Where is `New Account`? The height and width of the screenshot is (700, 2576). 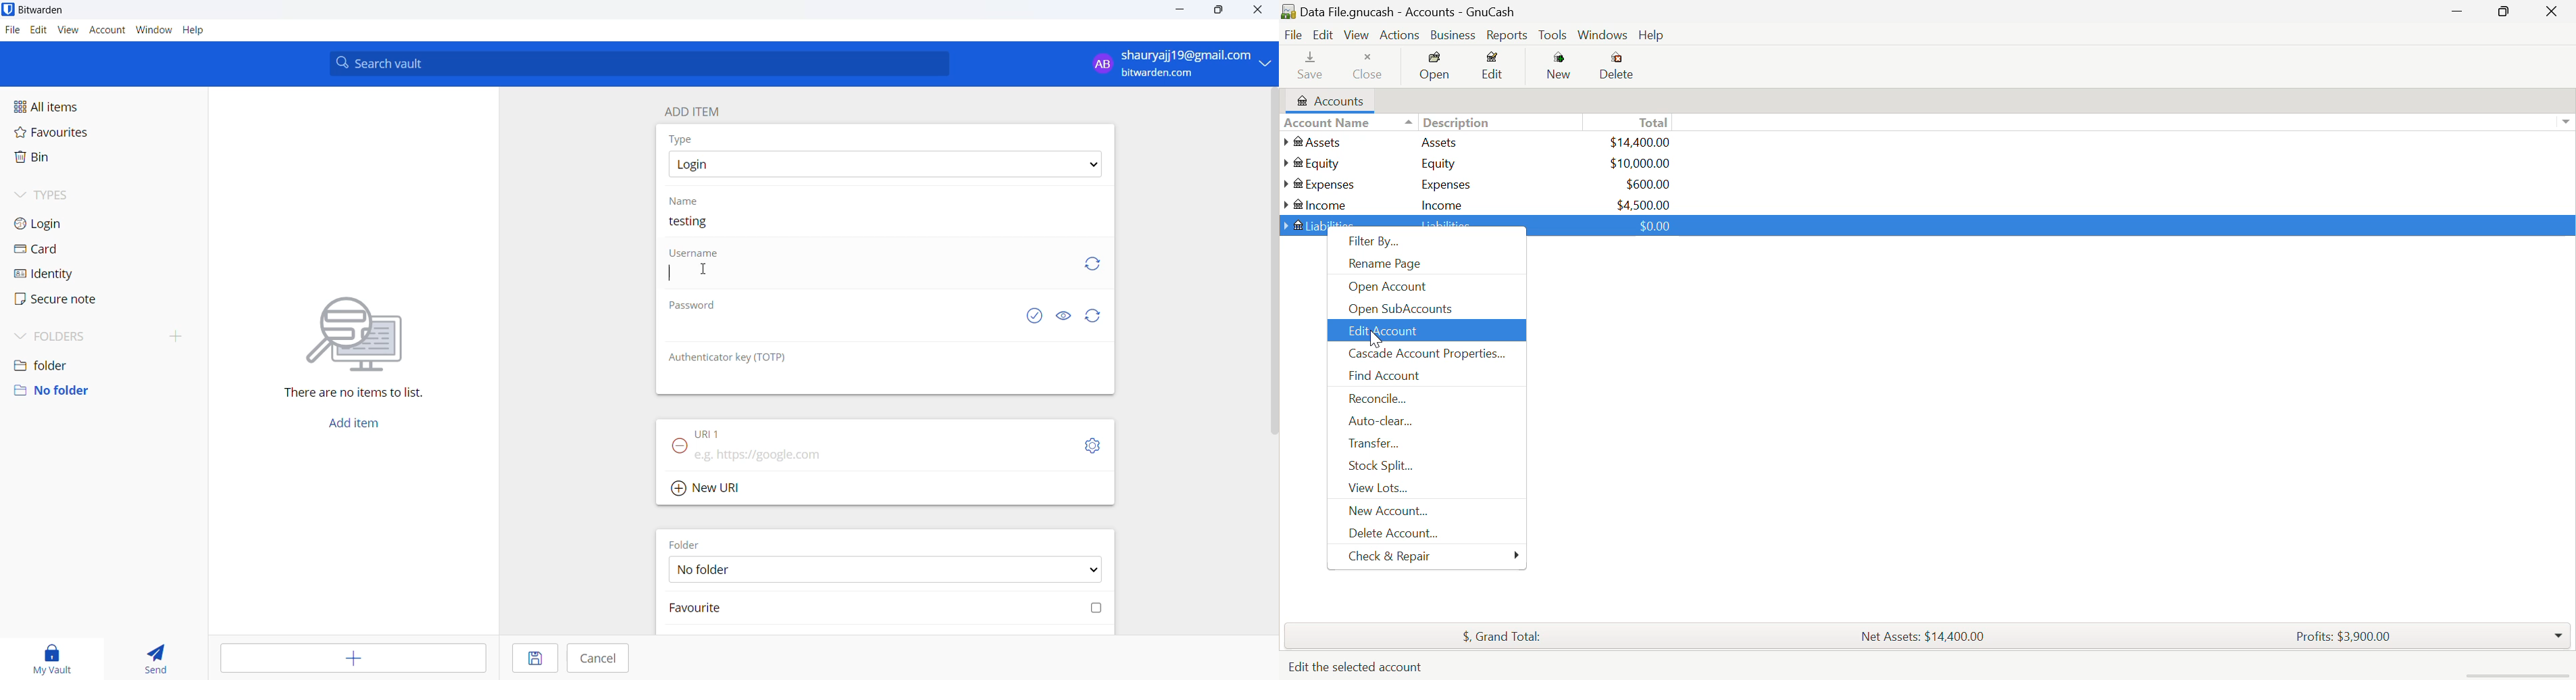 New Account is located at coordinates (1425, 511).